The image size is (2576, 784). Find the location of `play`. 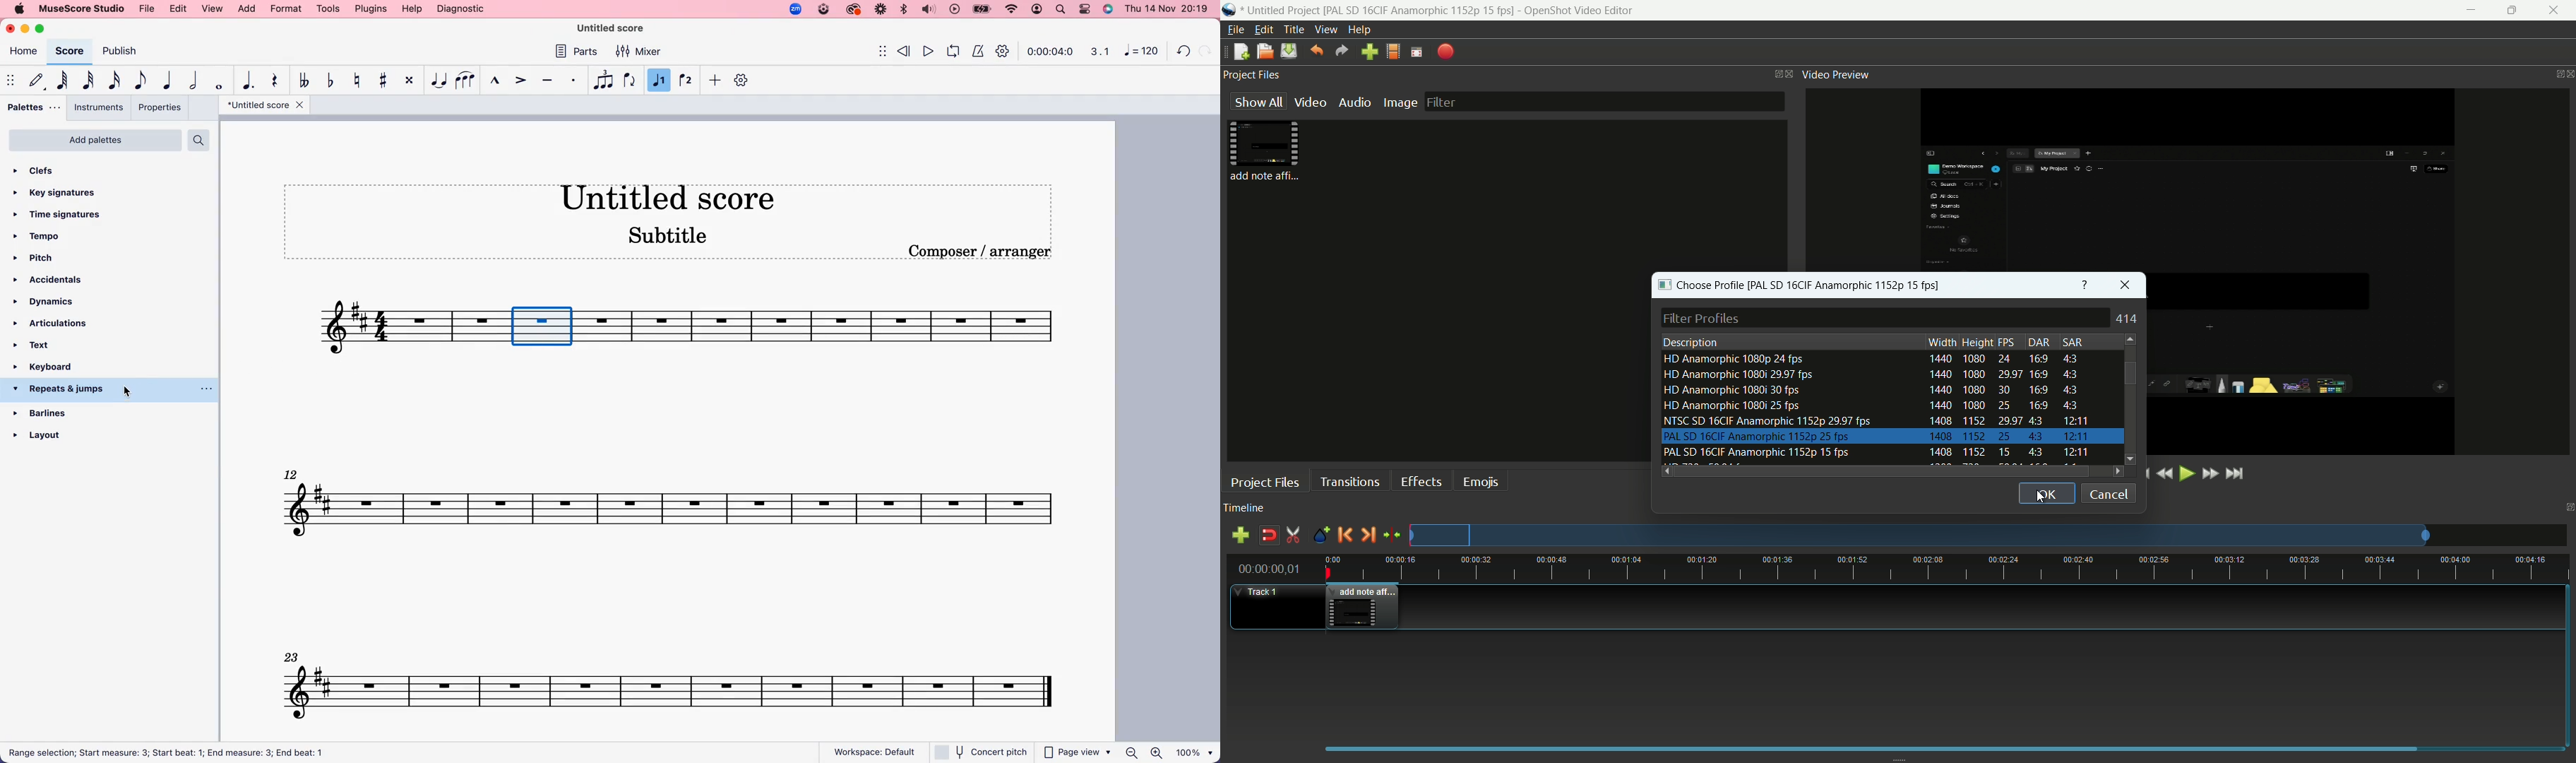

play is located at coordinates (954, 10).